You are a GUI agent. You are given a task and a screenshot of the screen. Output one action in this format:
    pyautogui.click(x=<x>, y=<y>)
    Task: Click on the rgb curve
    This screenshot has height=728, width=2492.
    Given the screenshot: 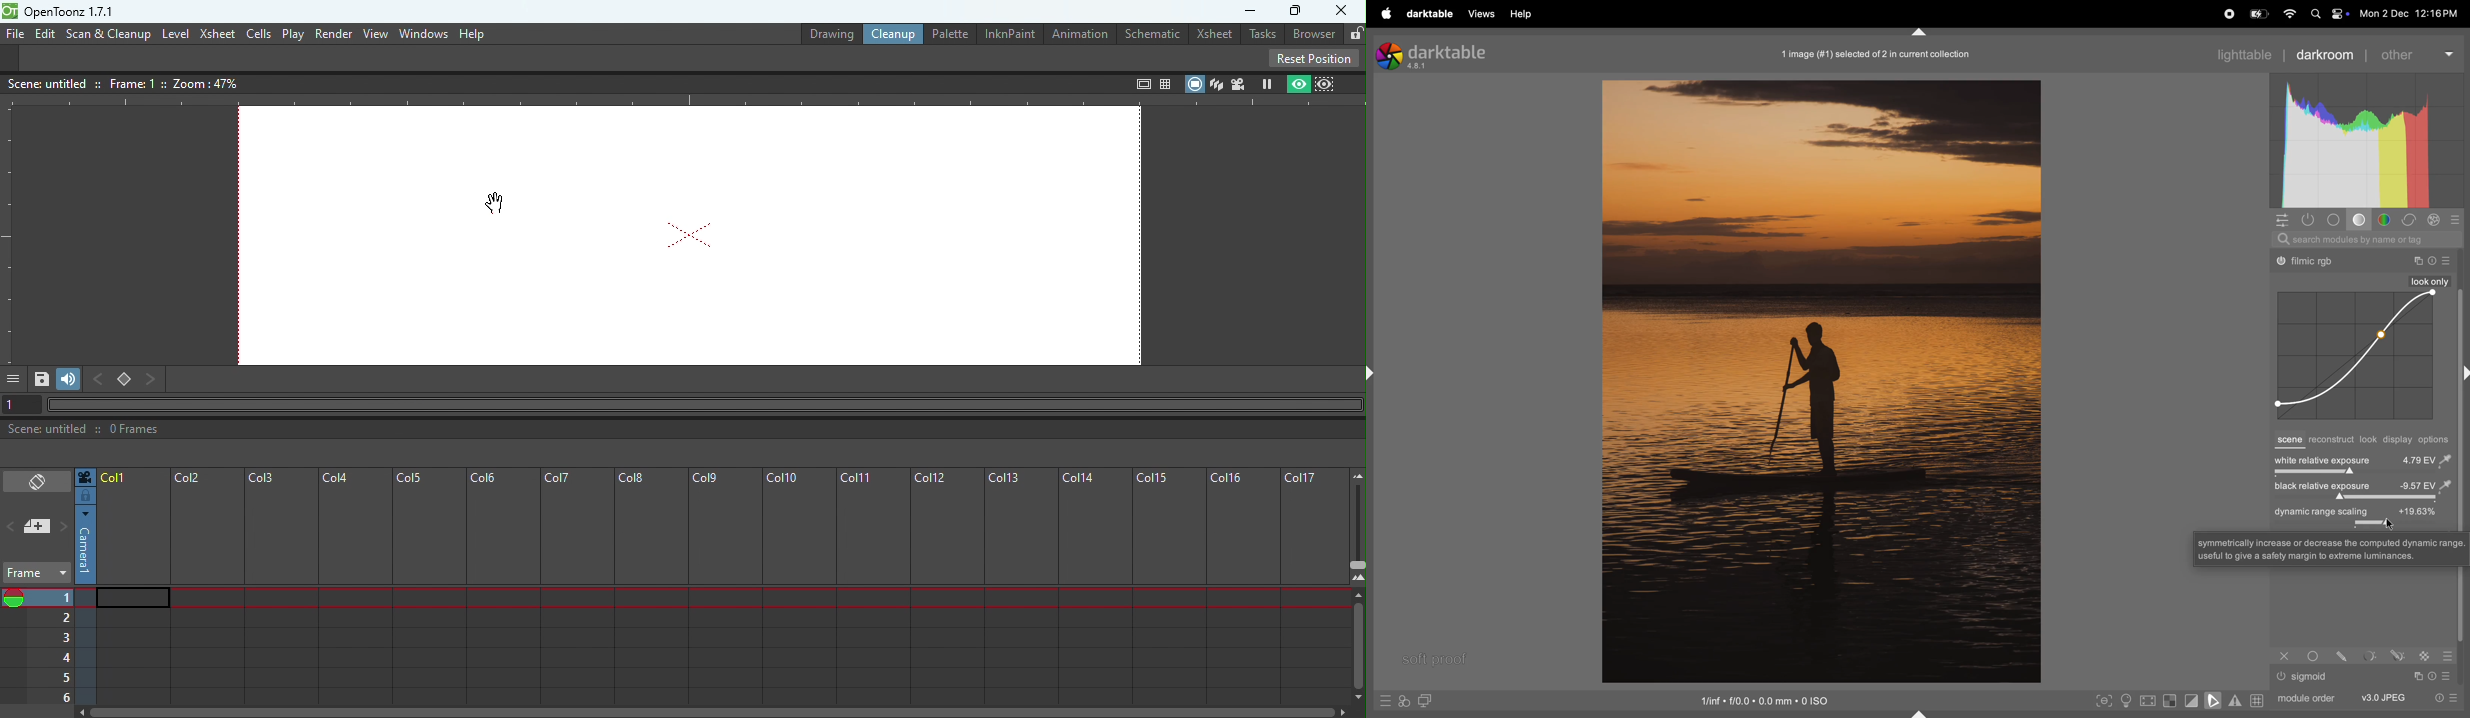 What is the action you would take?
    pyautogui.click(x=2353, y=356)
    